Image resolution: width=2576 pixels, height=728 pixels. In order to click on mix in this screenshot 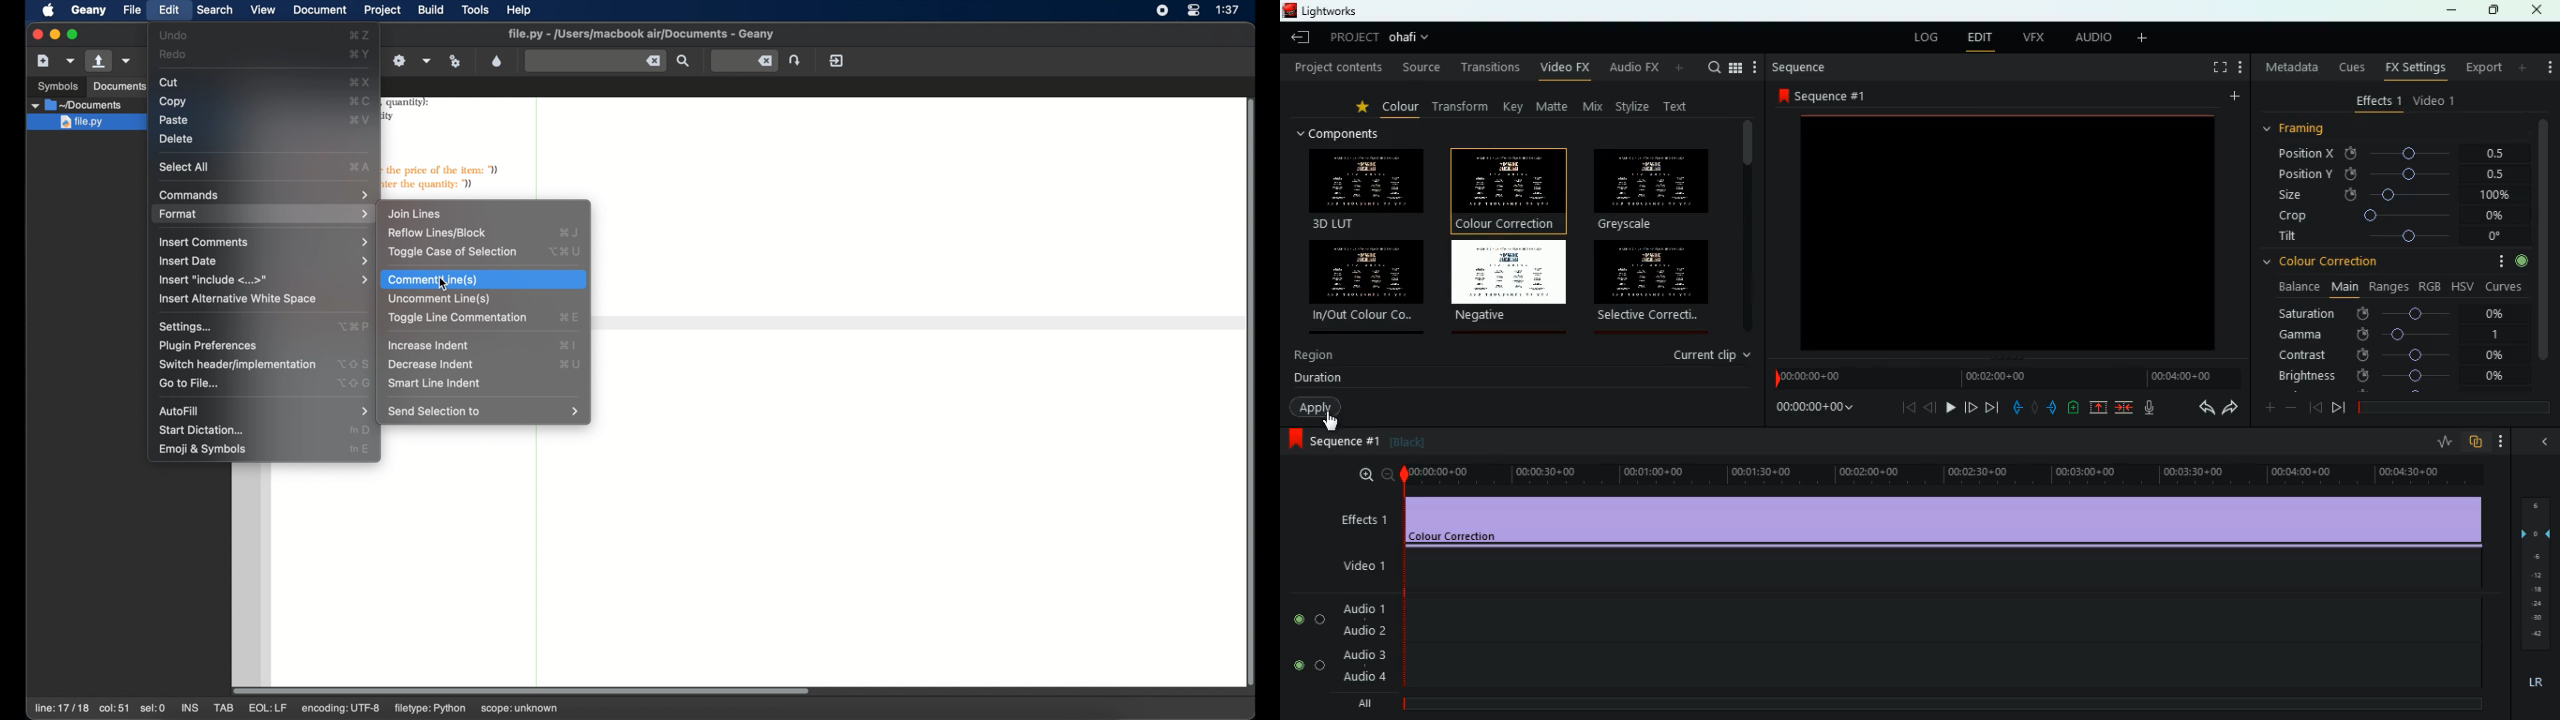, I will do `click(1595, 107)`.